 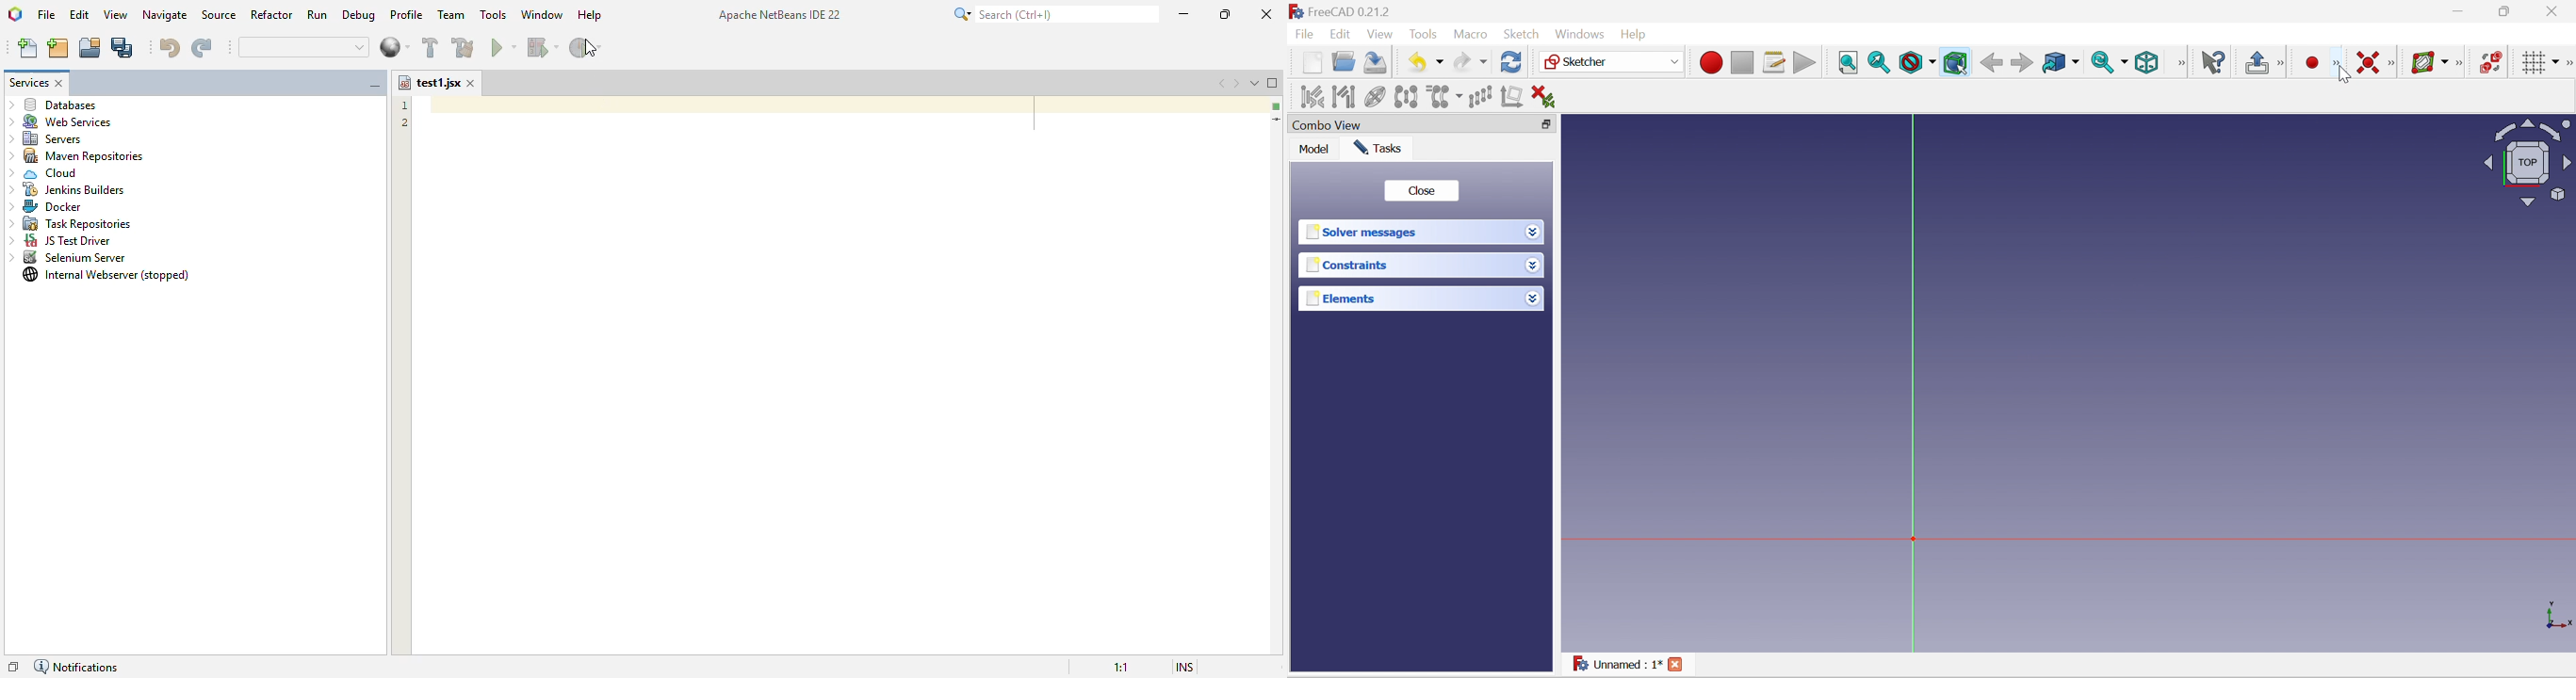 What do you see at coordinates (1511, 63) in the screenshot?
I see `Refresh` at bounding box center [1511, 63].